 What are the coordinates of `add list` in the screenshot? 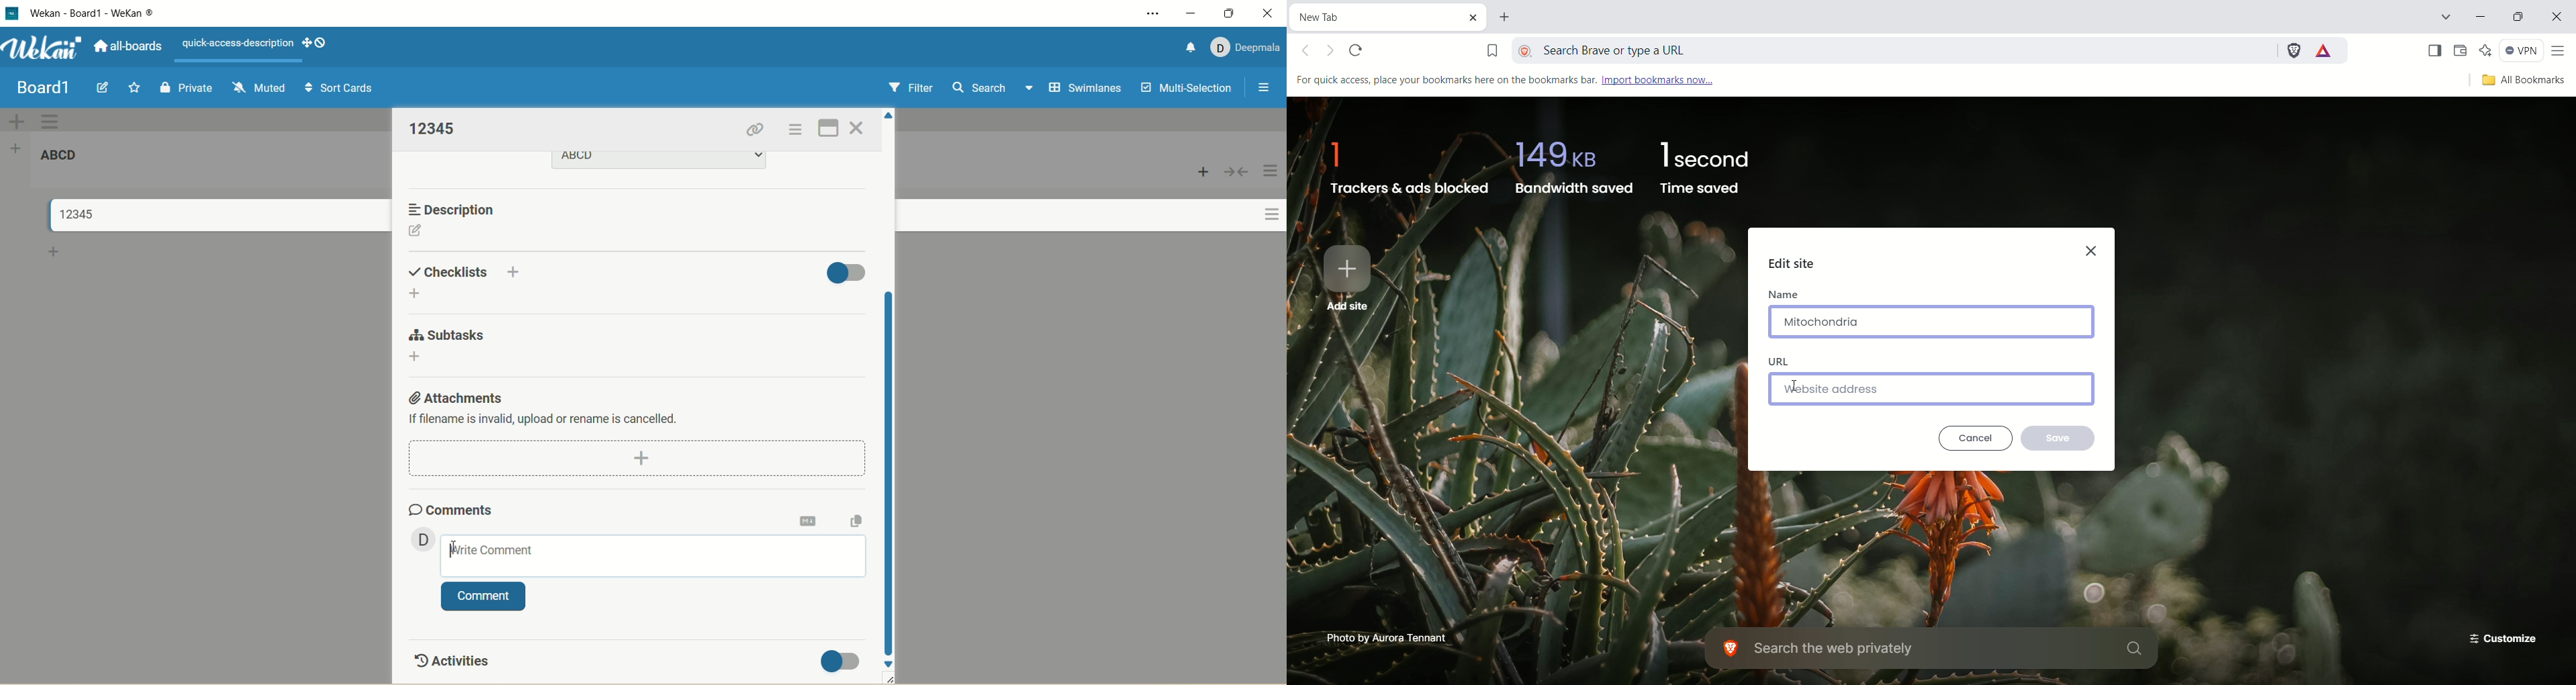 It's located at (19, 147).